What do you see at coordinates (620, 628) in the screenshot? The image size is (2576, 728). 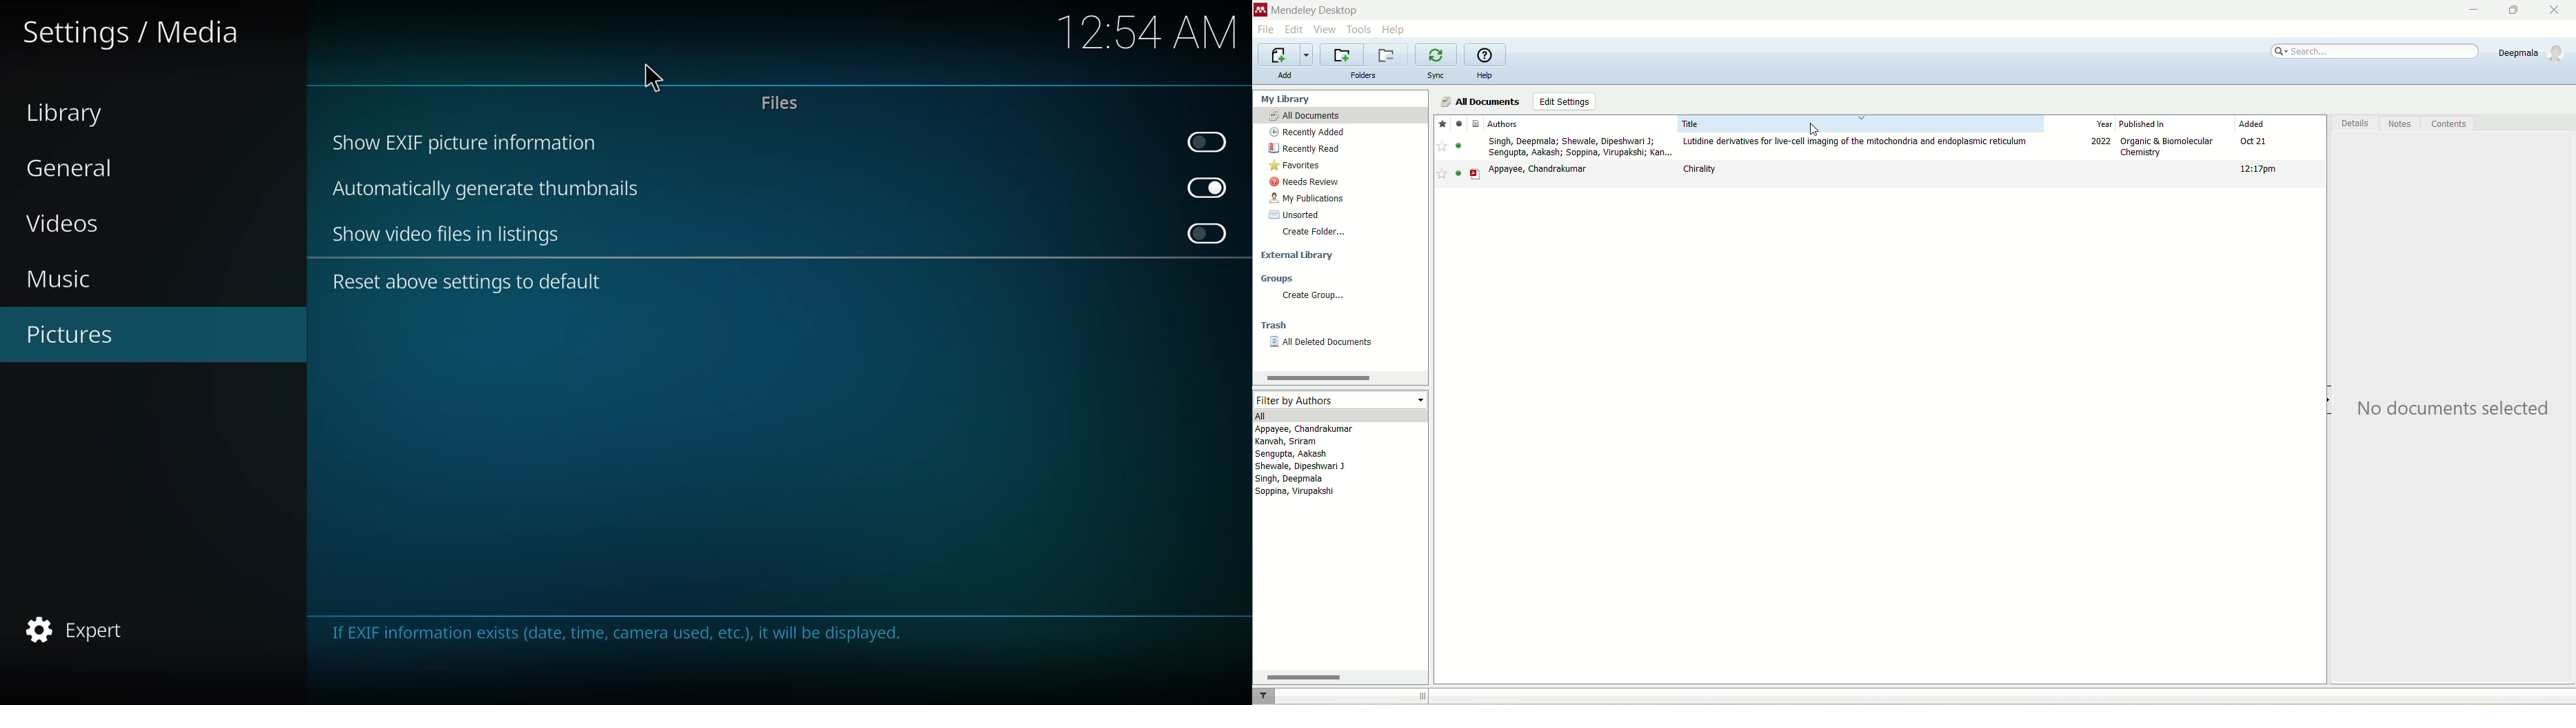 I see `info` at bounding box center [620, 628].